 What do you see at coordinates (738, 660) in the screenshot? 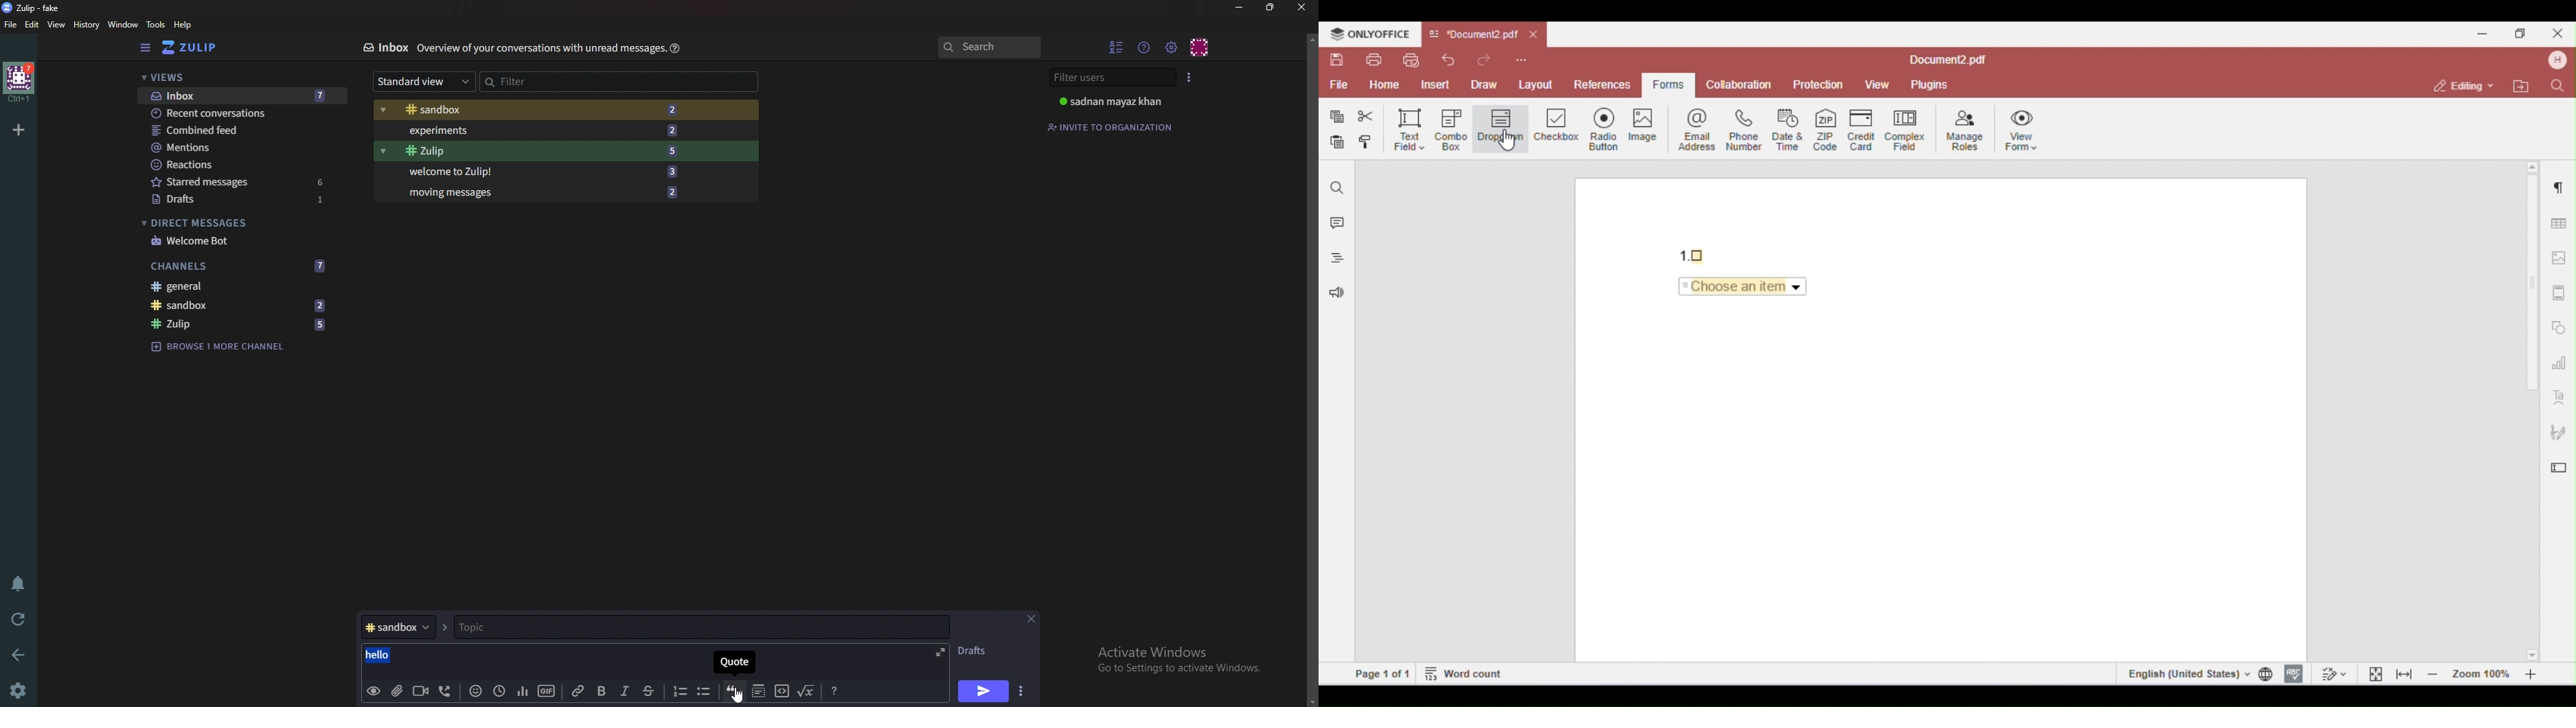
I see `quote` at bounding box center [738, 660].